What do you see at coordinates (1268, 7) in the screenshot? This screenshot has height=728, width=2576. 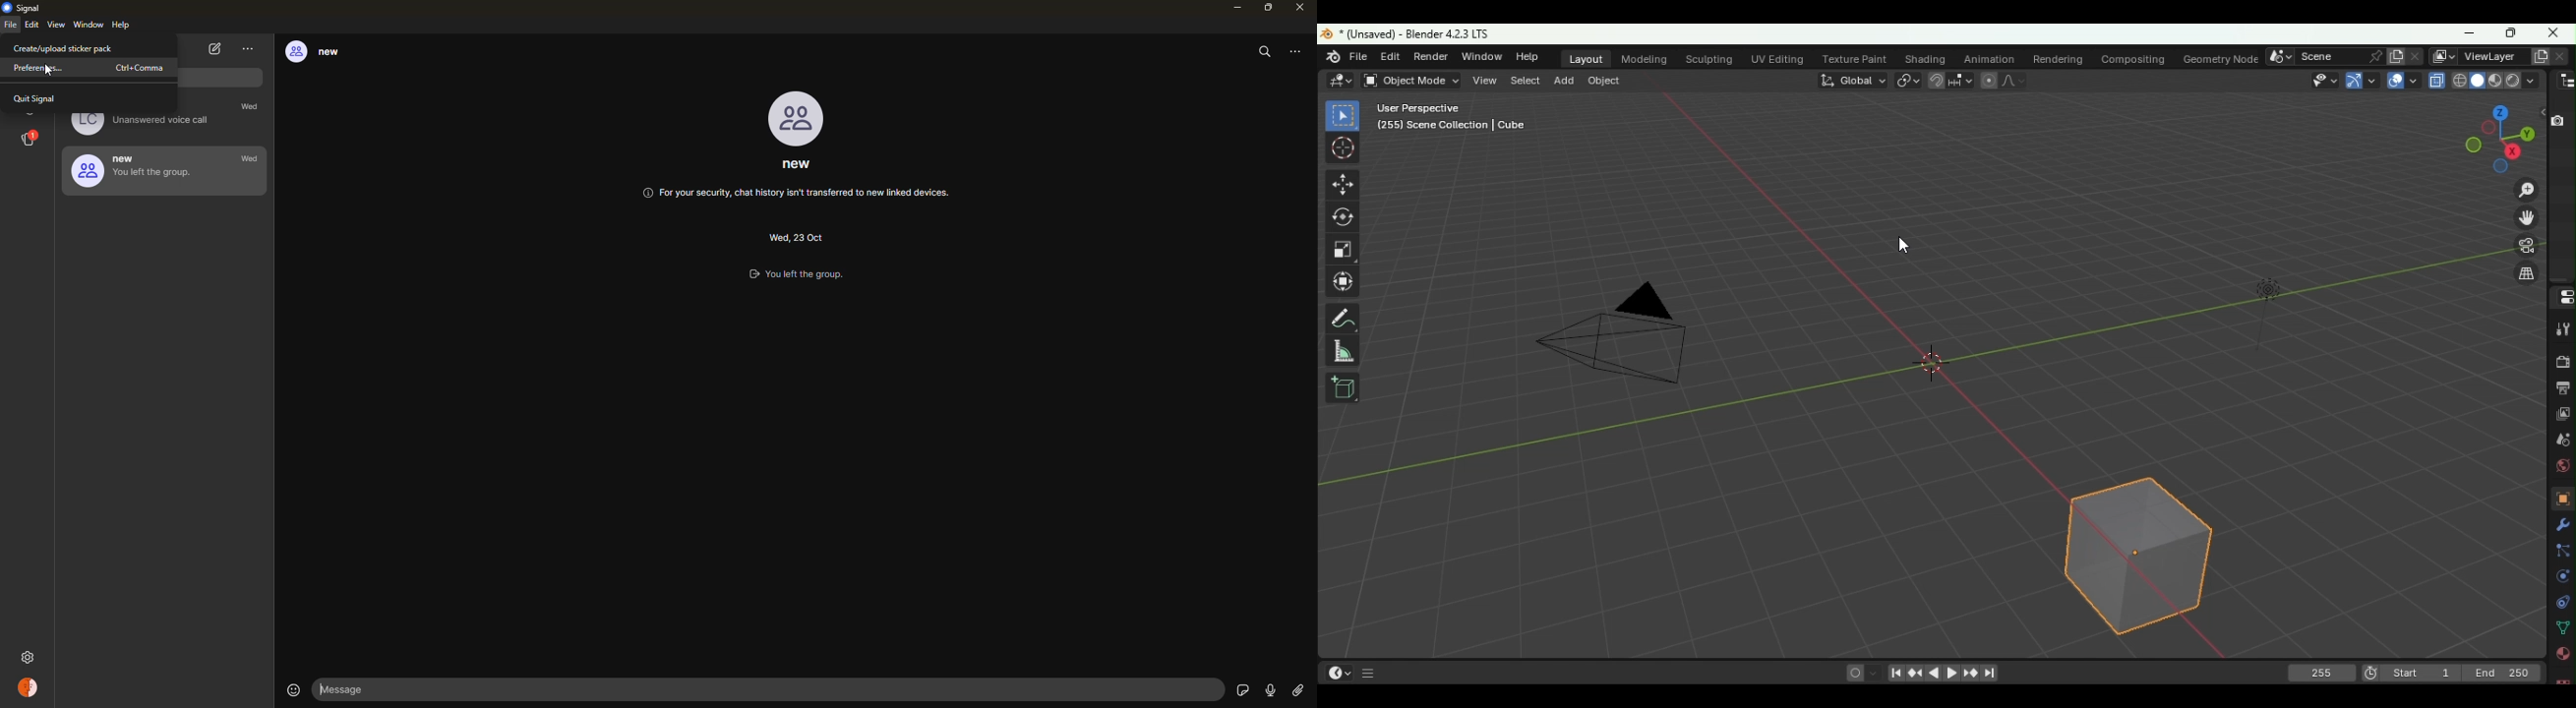 I see `maximize` at bounding box center [1268, 7].